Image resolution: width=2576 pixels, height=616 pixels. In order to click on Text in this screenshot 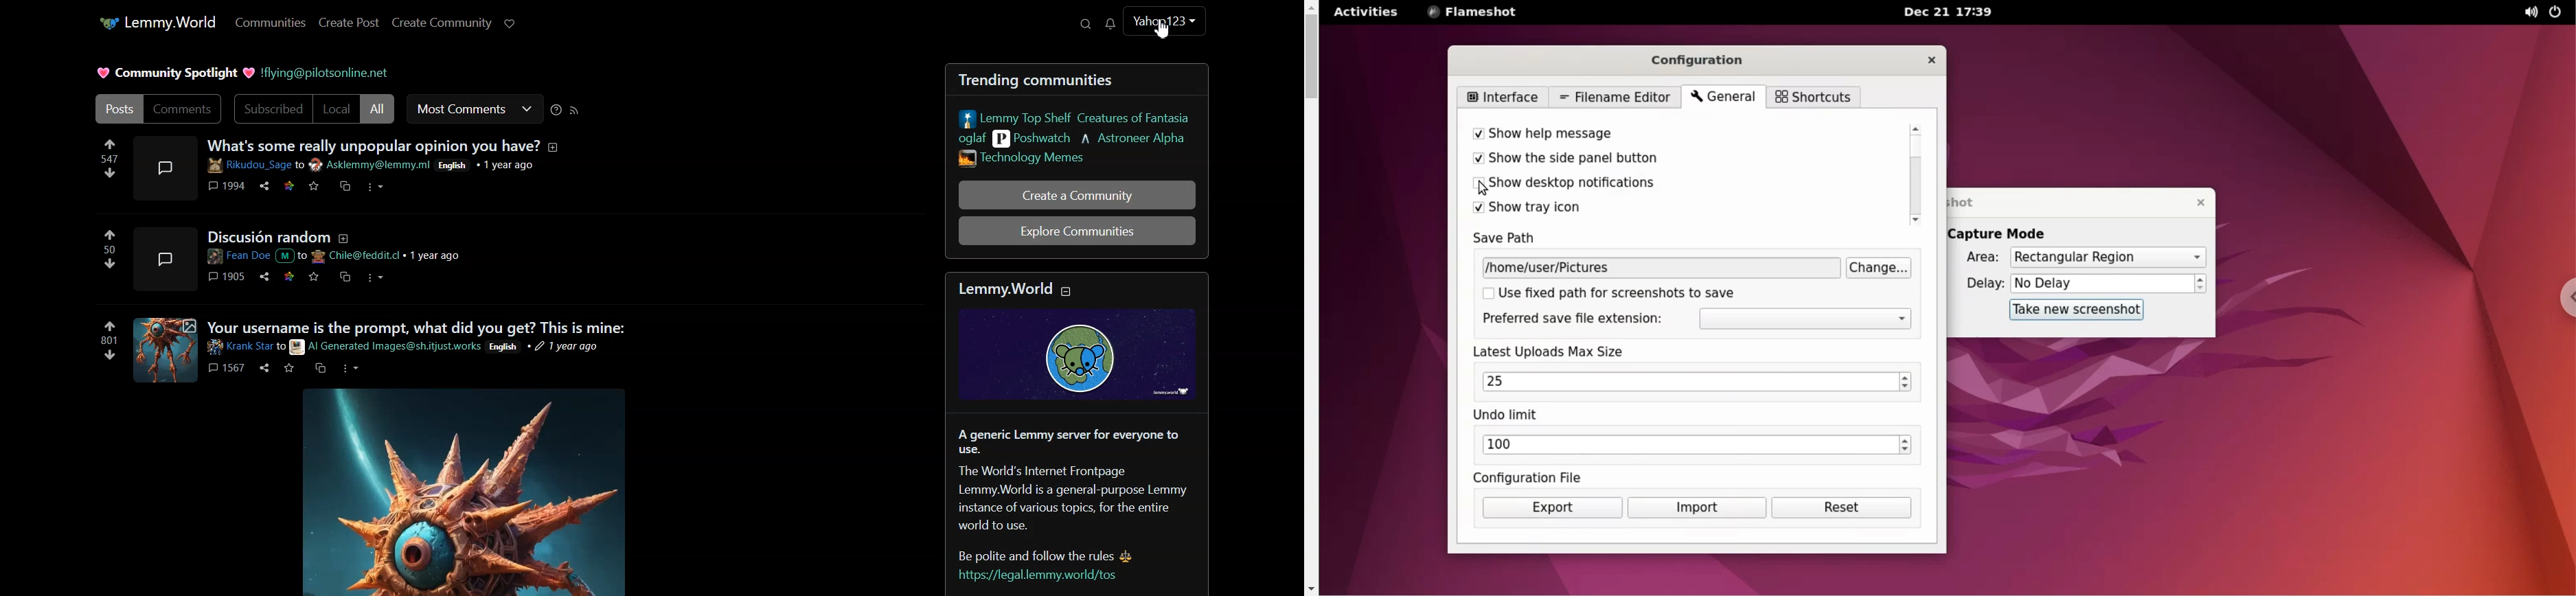, I will do `click(173, 71)`.